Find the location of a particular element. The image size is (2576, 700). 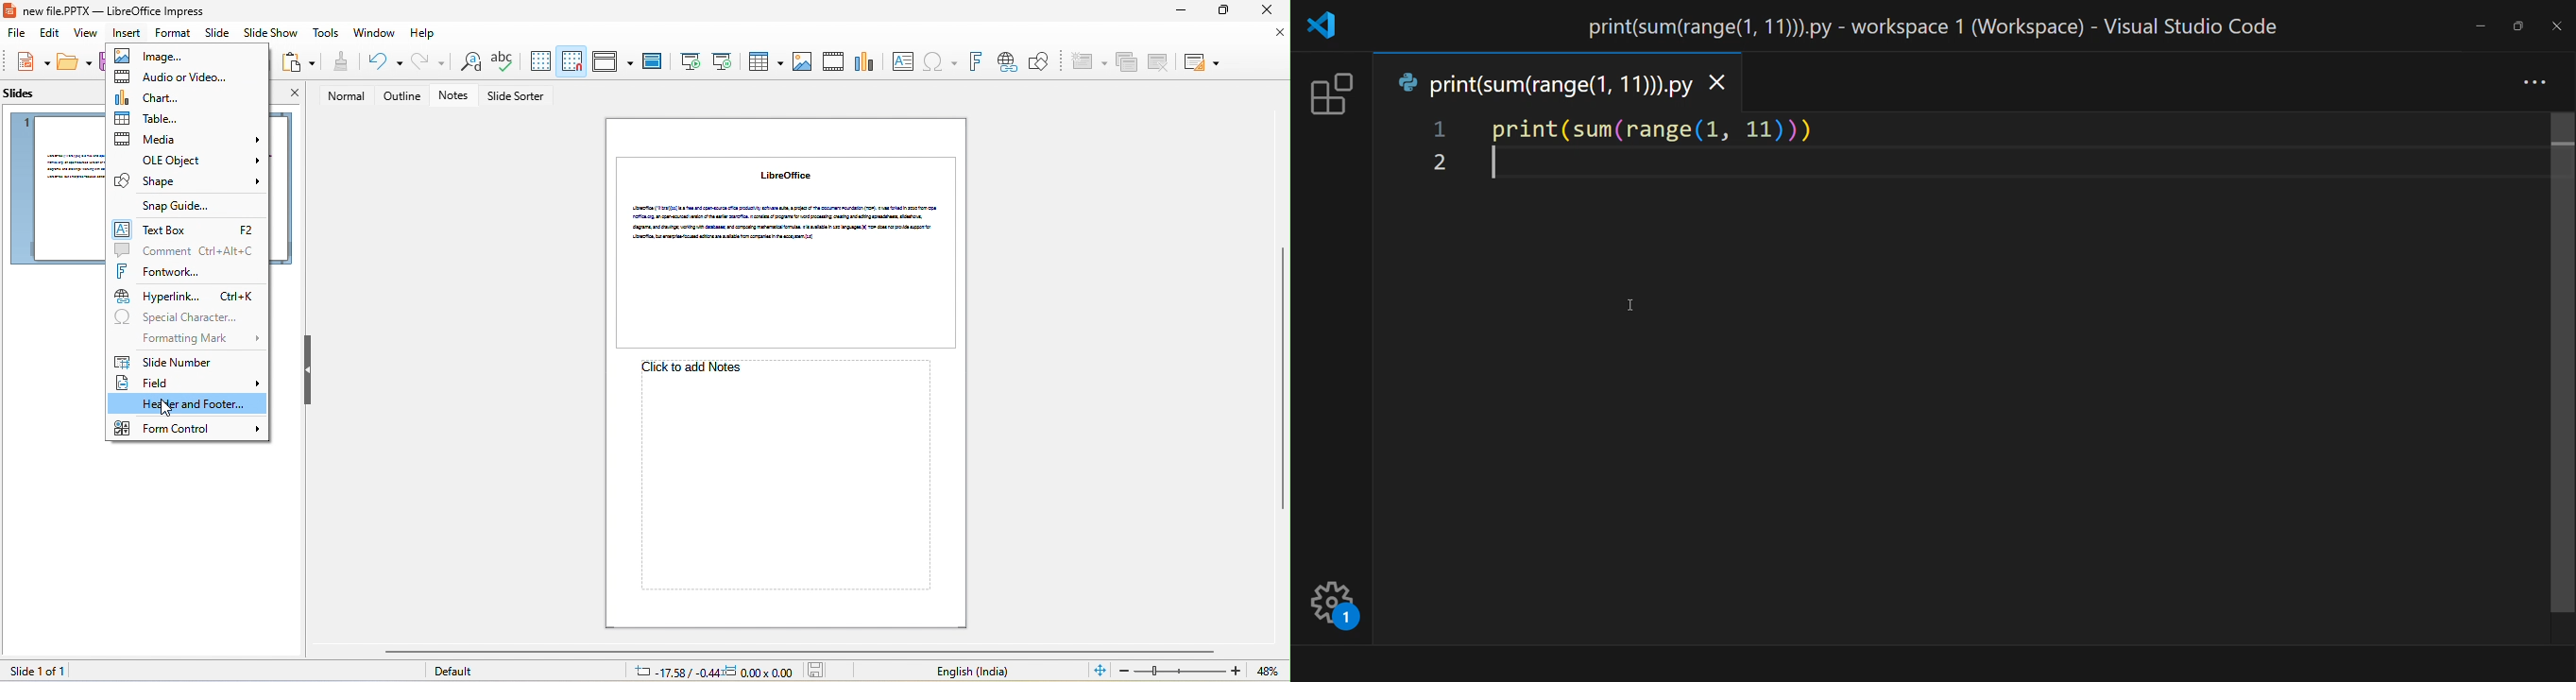

how draw function is located at coordinates (1040, 62).